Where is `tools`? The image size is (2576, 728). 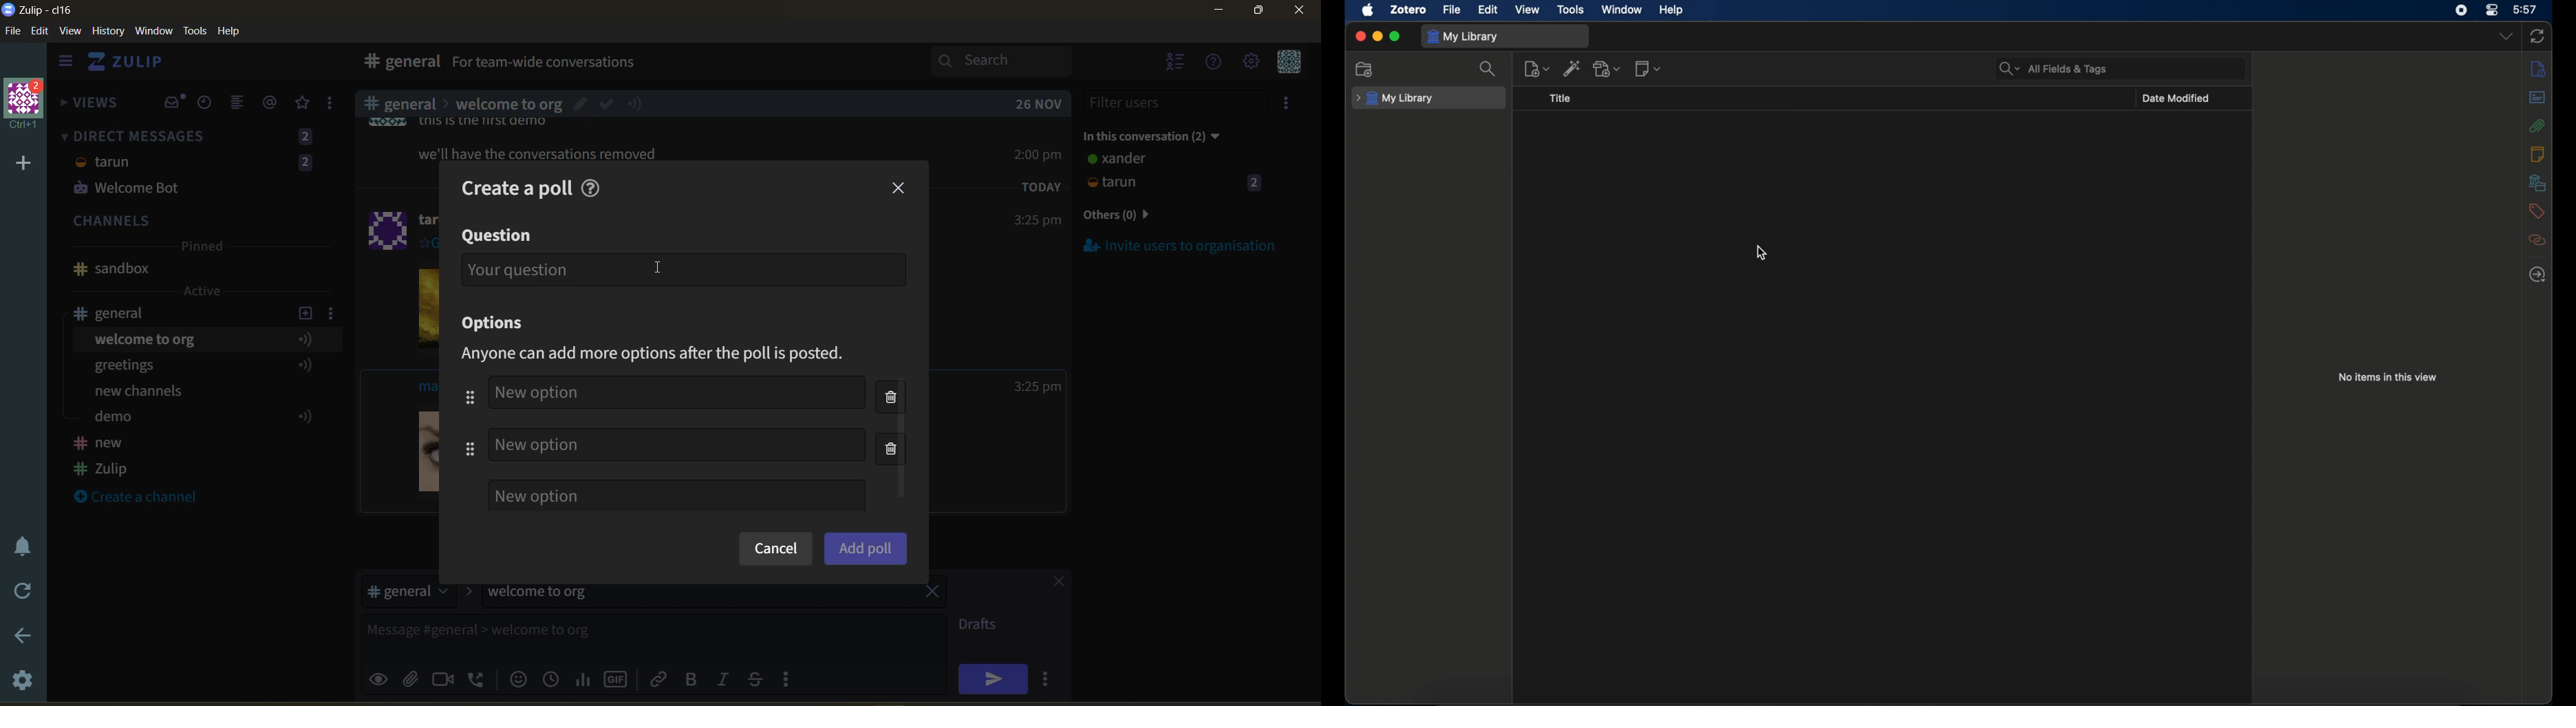
tools is located at coordinates (197, 30).